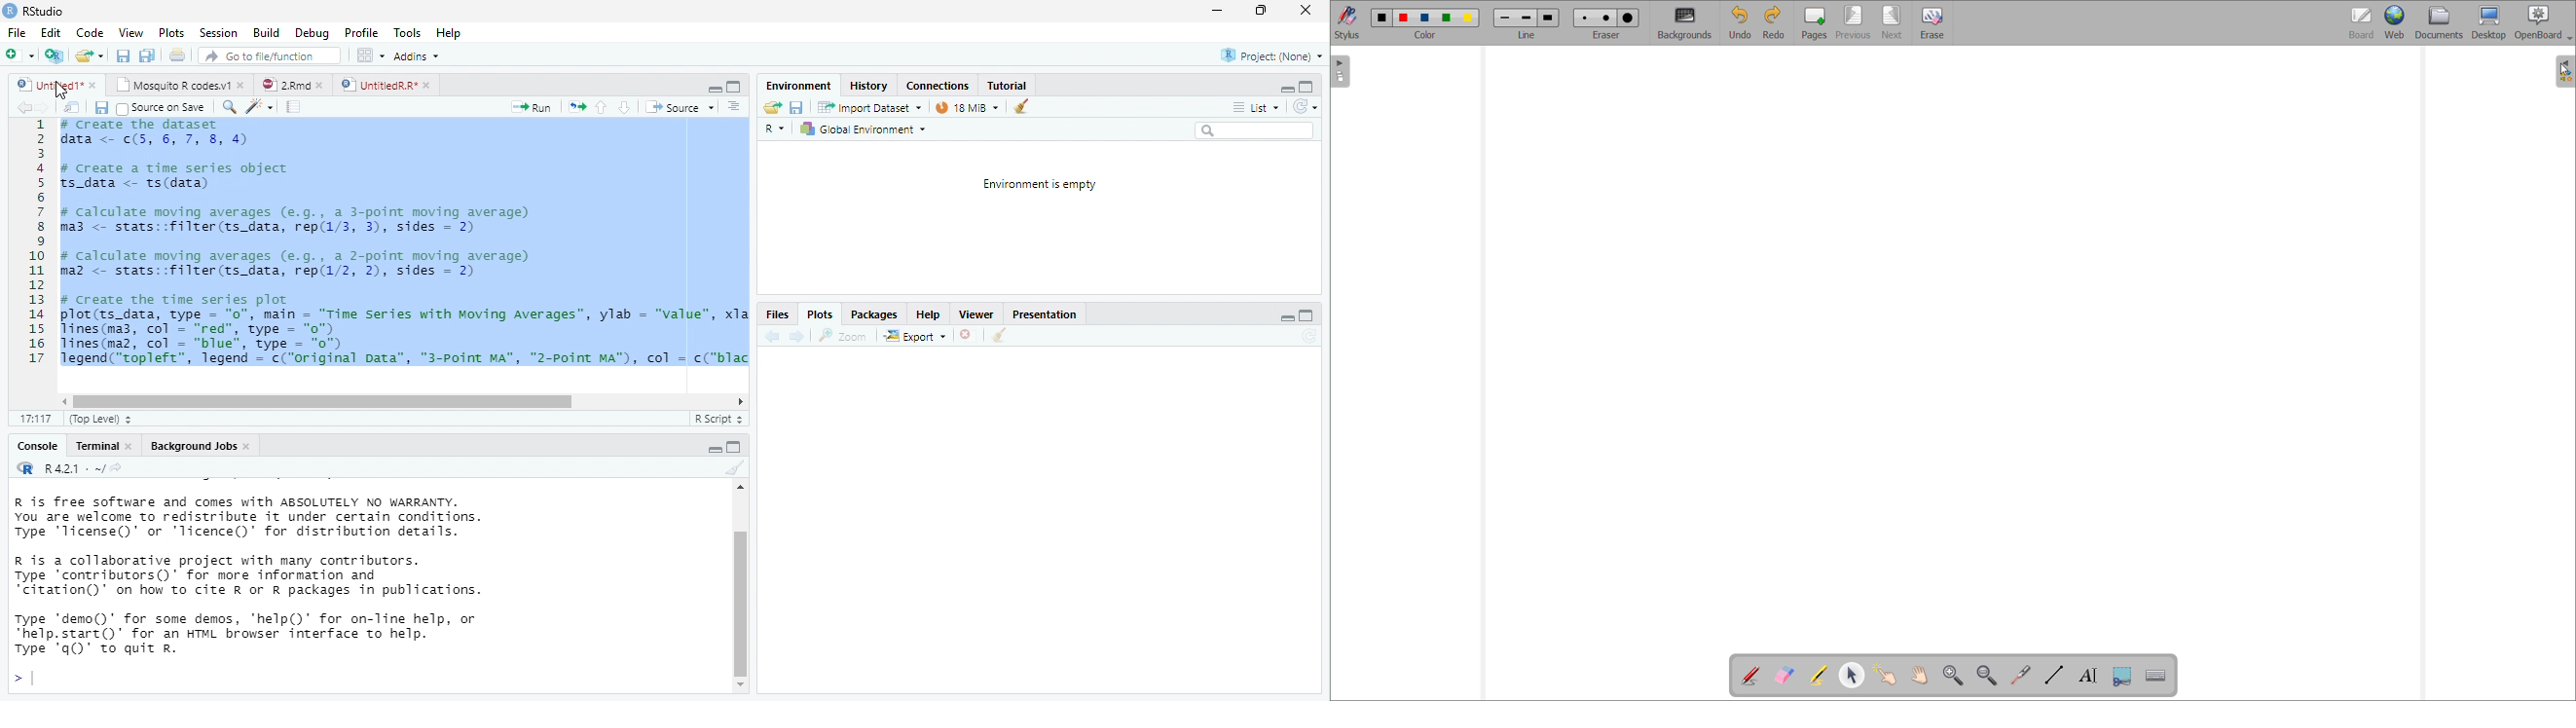 This screenshot has height=728, width=2576. Describe the element at coordinates (72, 467) in the screenshot. I see `R 4.2.1 . ~/` at that location.